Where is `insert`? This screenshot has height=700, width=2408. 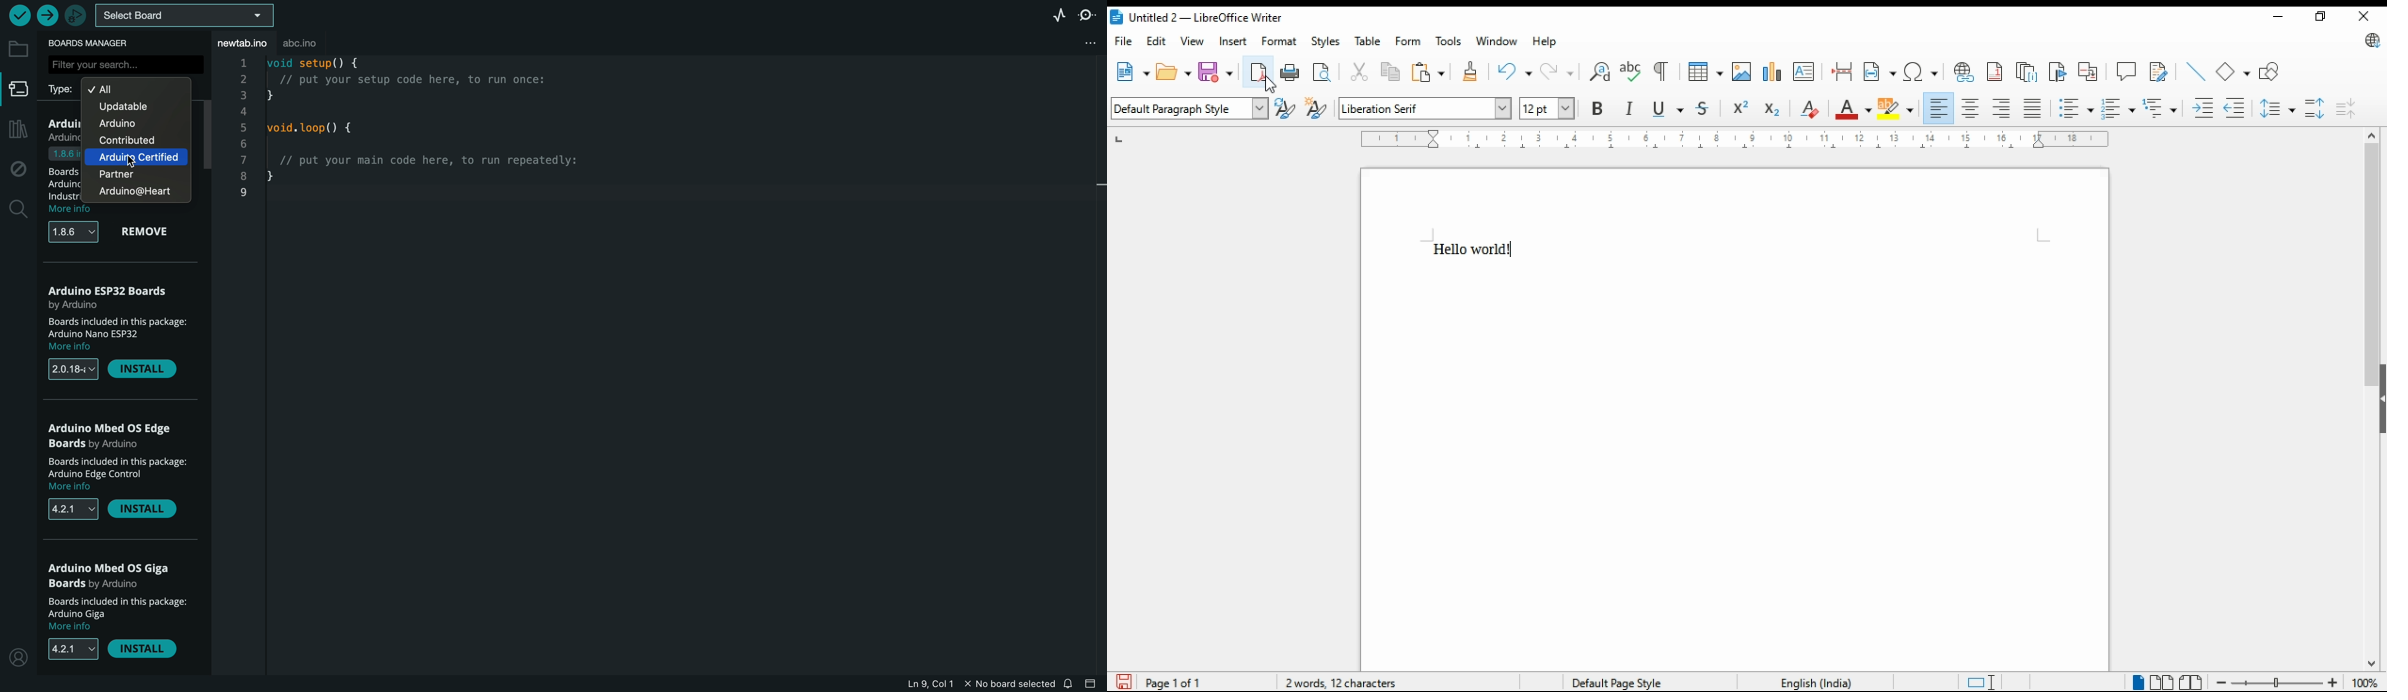
insert is located at coordinates (1235, 42).